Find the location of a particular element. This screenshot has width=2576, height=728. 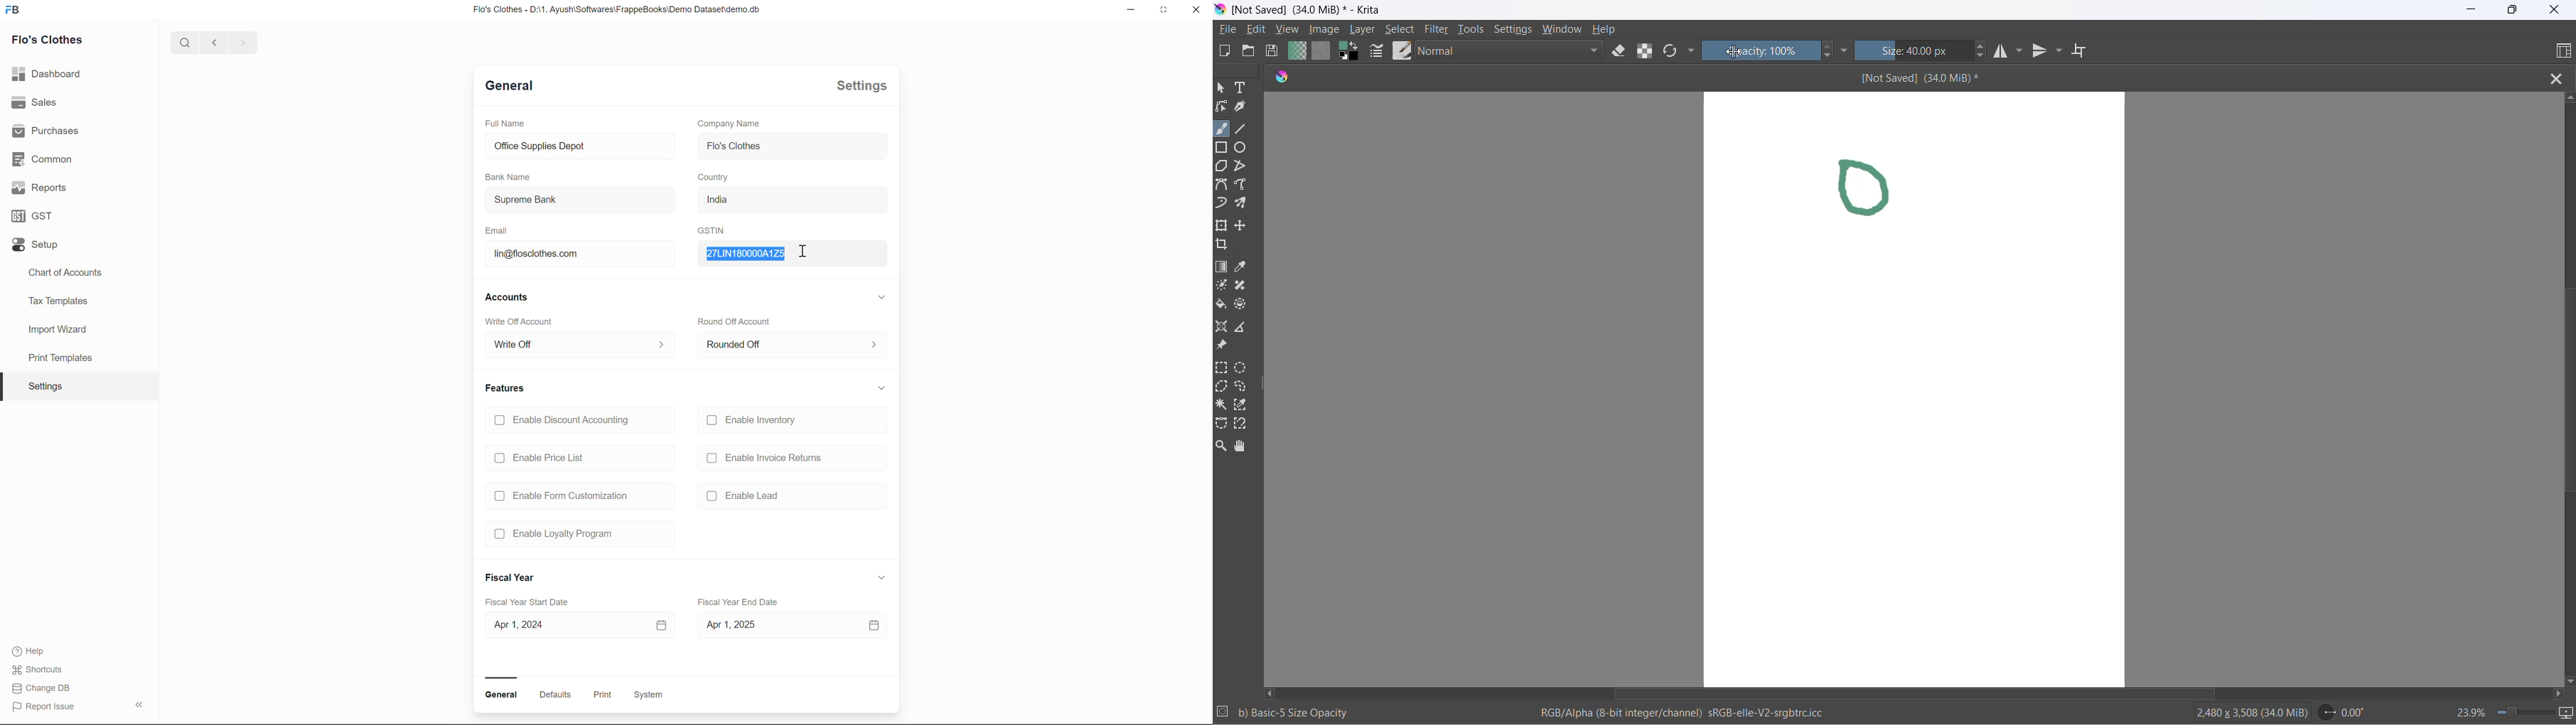

Settings is located at coordinates (44, 386).